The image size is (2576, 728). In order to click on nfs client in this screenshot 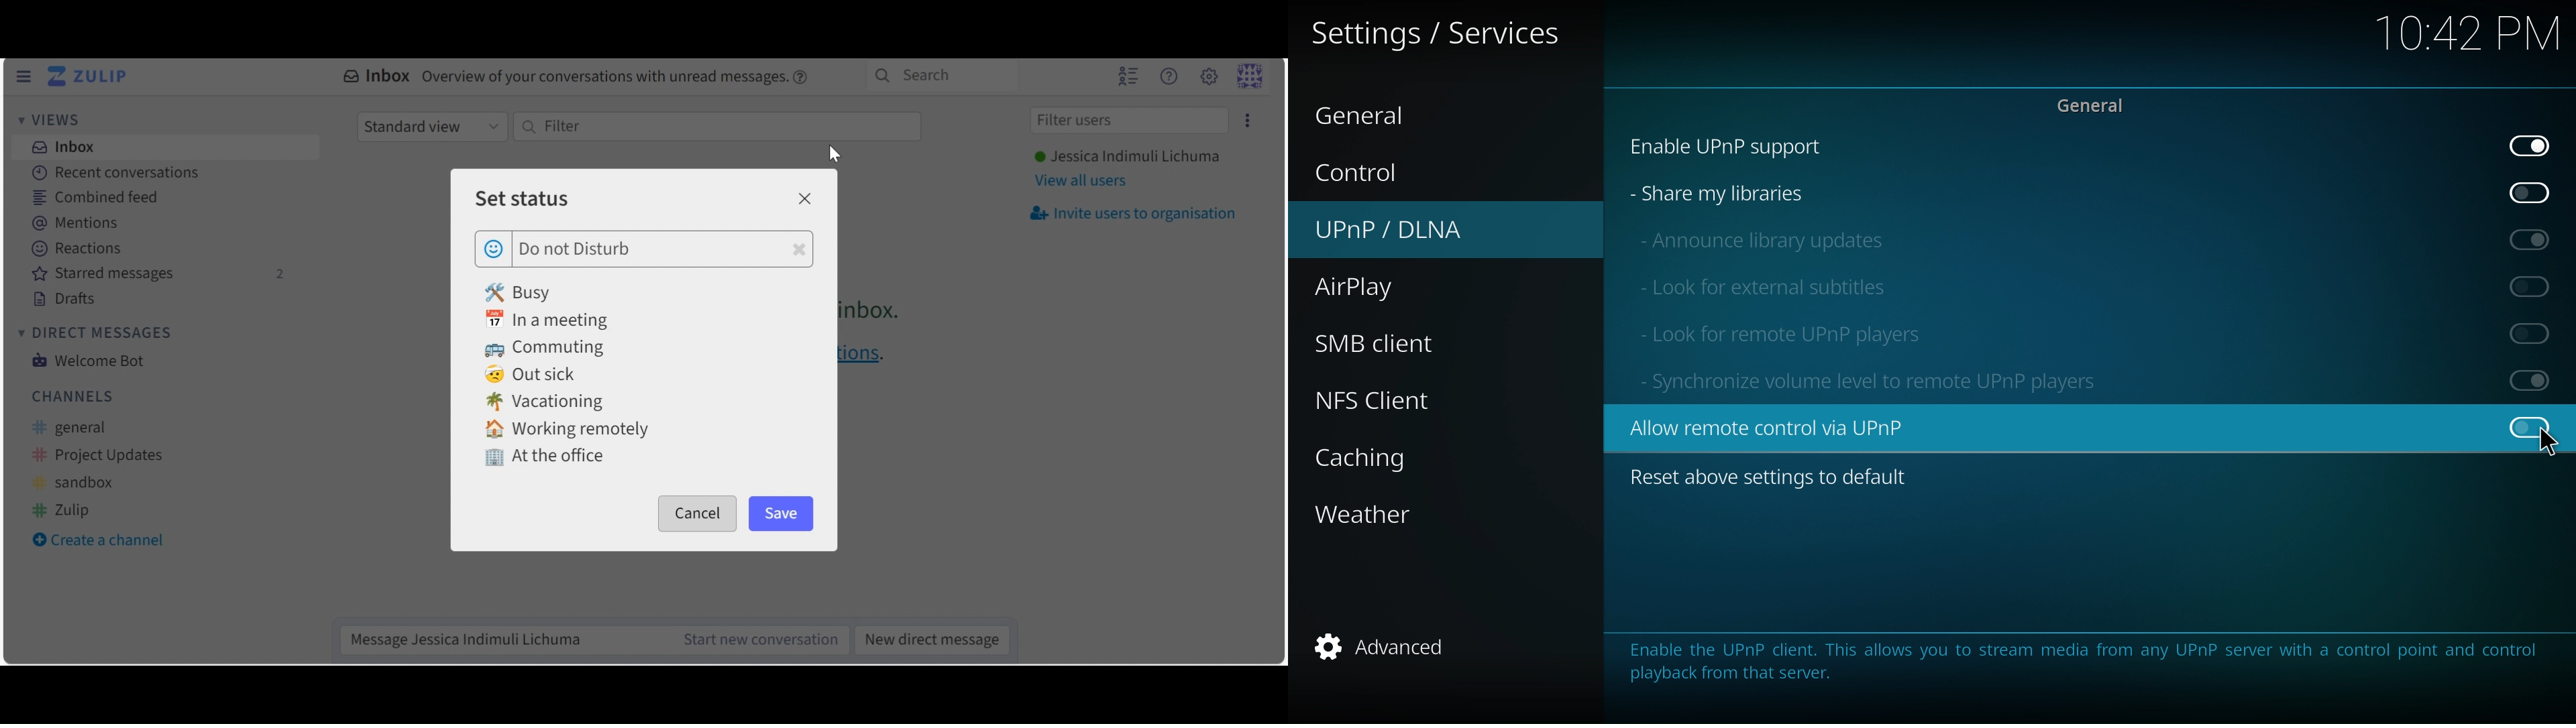, I will do `click(1385, 403)`.